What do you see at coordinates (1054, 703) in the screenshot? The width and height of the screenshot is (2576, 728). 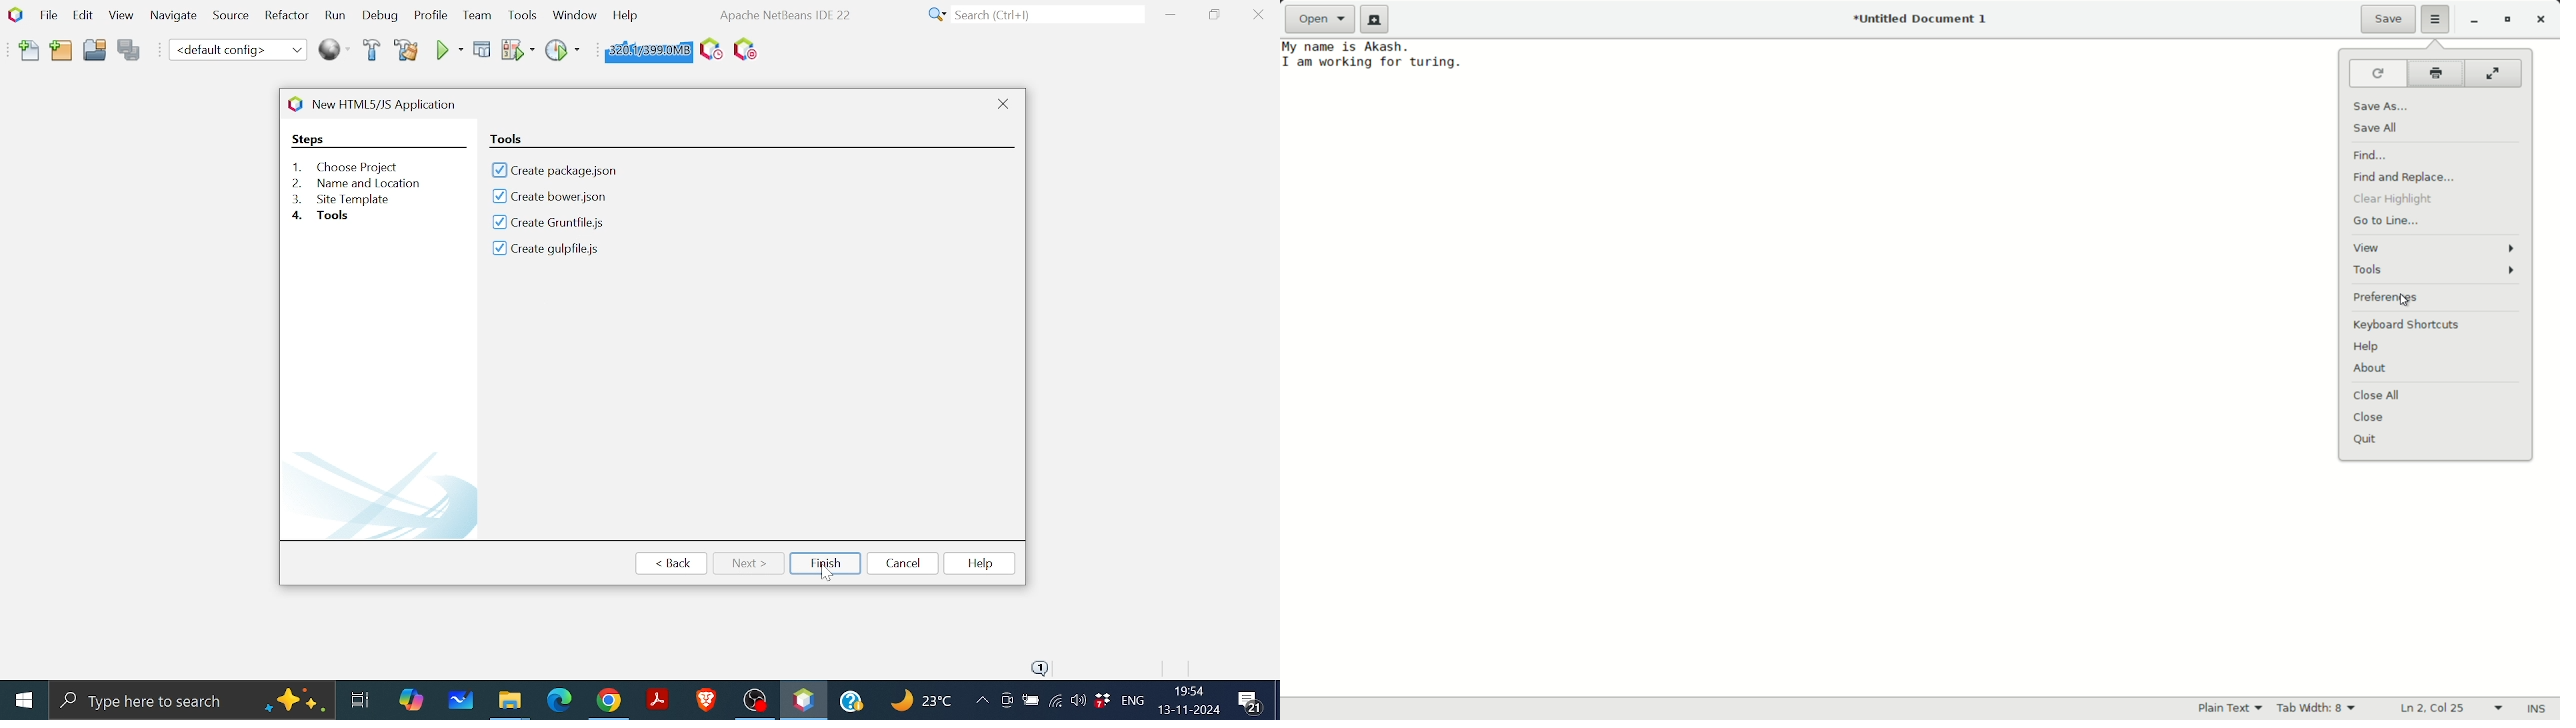 I see `Internet Access` at bounding box center [1054, 703].